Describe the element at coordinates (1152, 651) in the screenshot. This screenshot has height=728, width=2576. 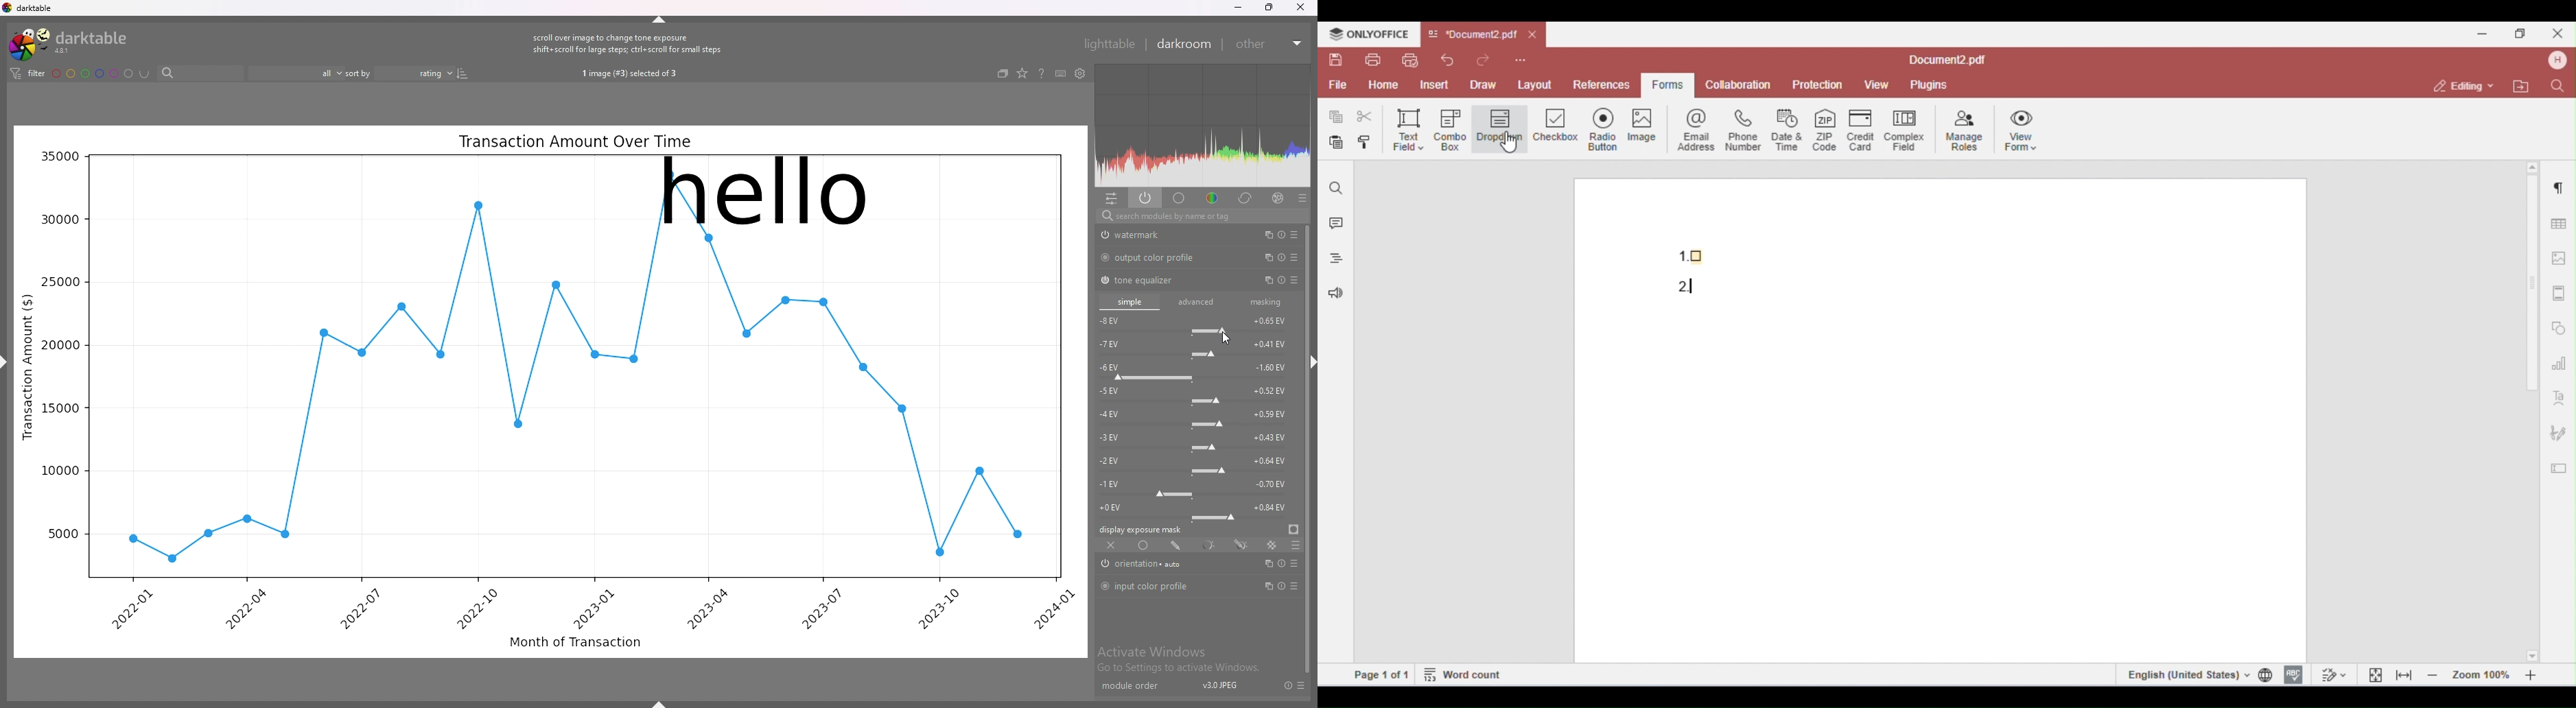
I see `Activate Windows` at that location.